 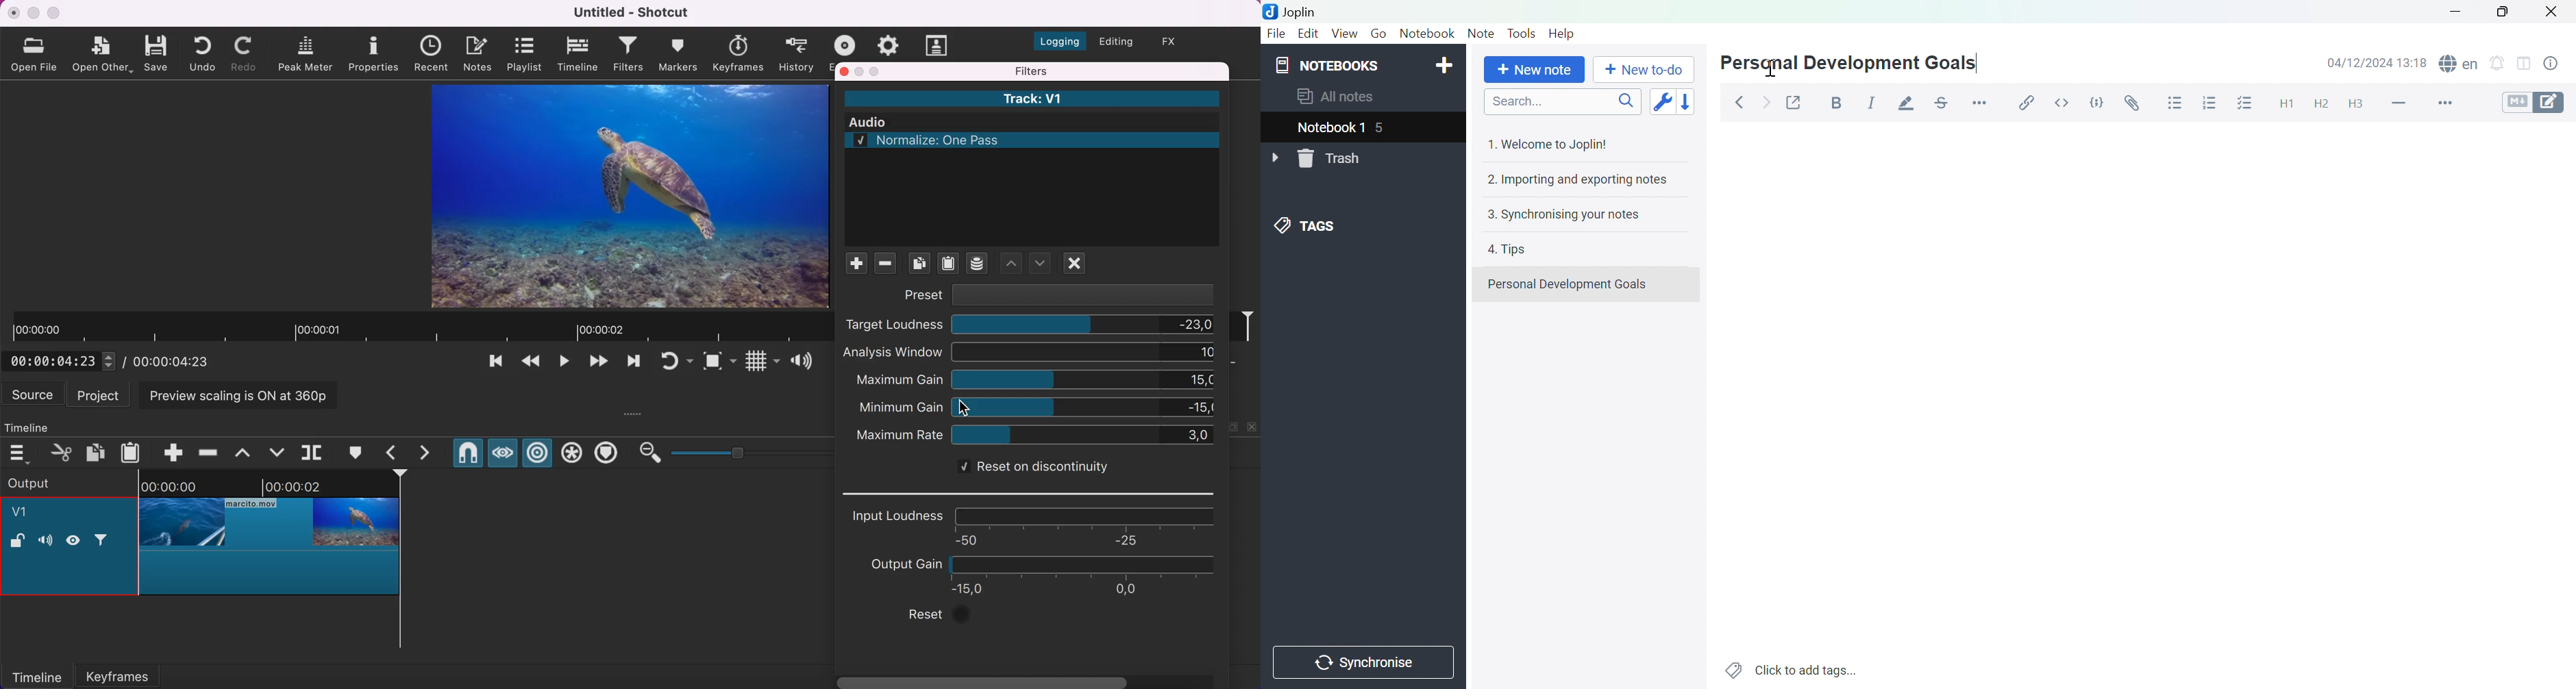 What do you see at coordinates (1274, 156) in the screenshot?
I see `Drop Down` at bounding box center [1274, 156].